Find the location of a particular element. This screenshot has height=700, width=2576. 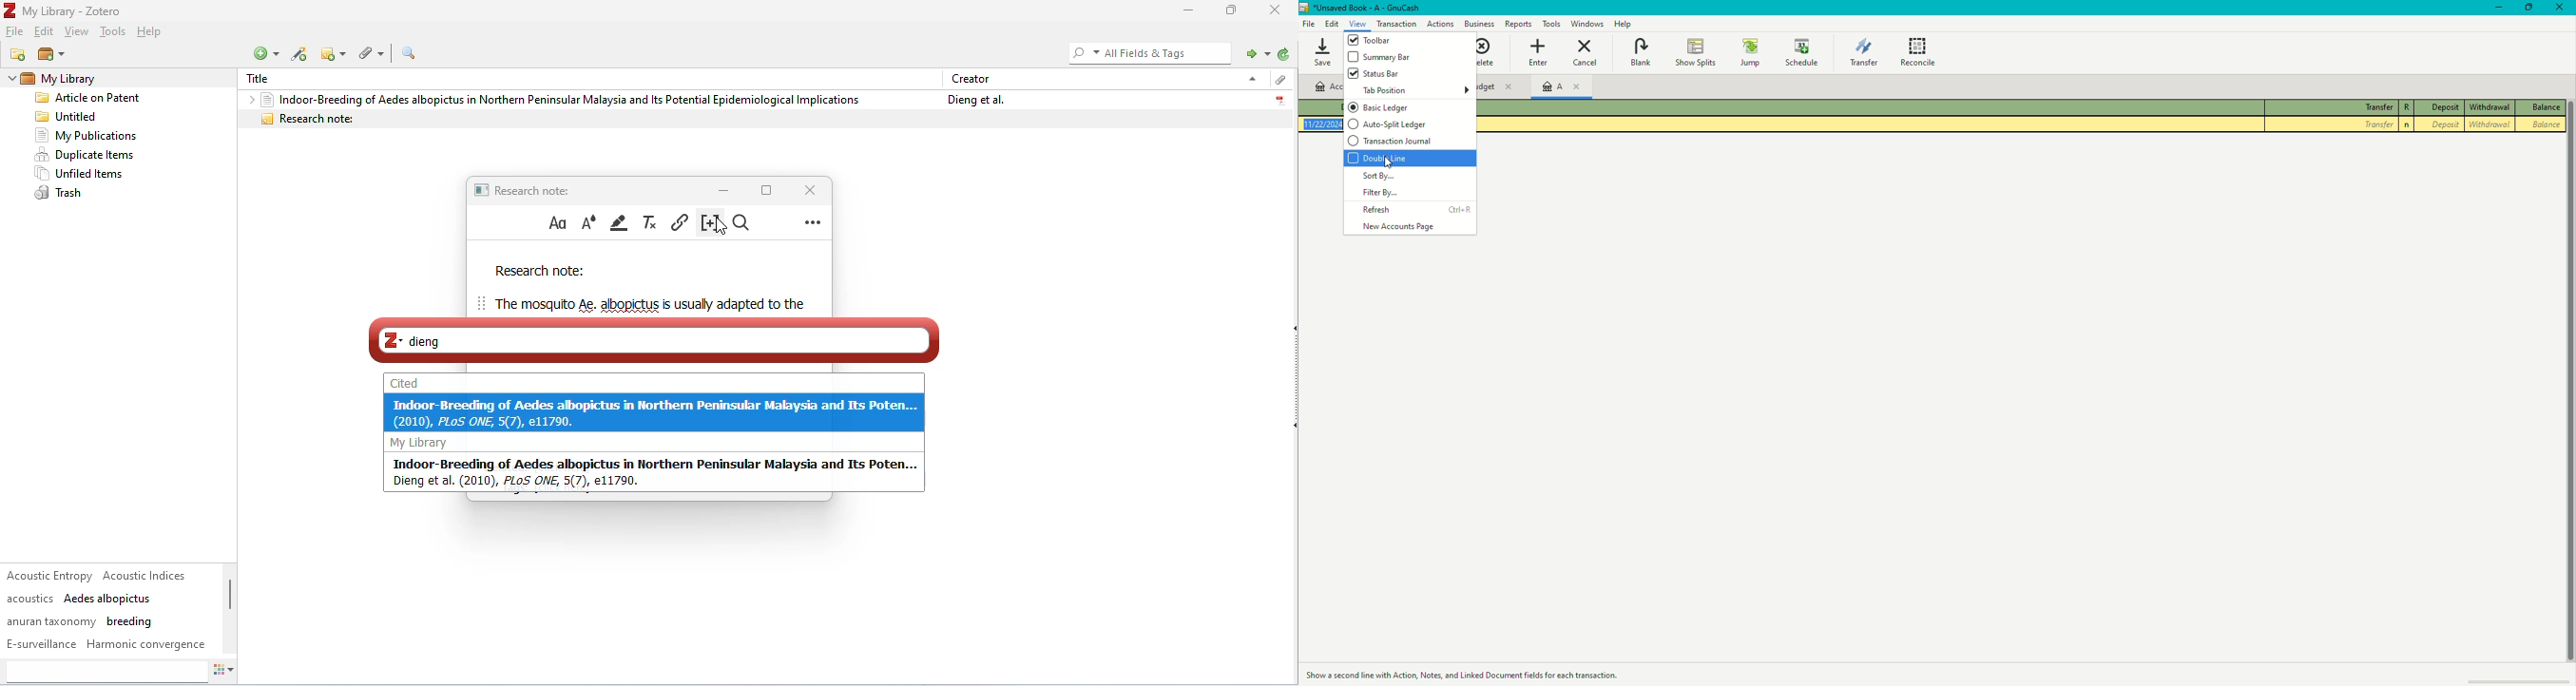

Sort by is located at coordinates (1382, 176).